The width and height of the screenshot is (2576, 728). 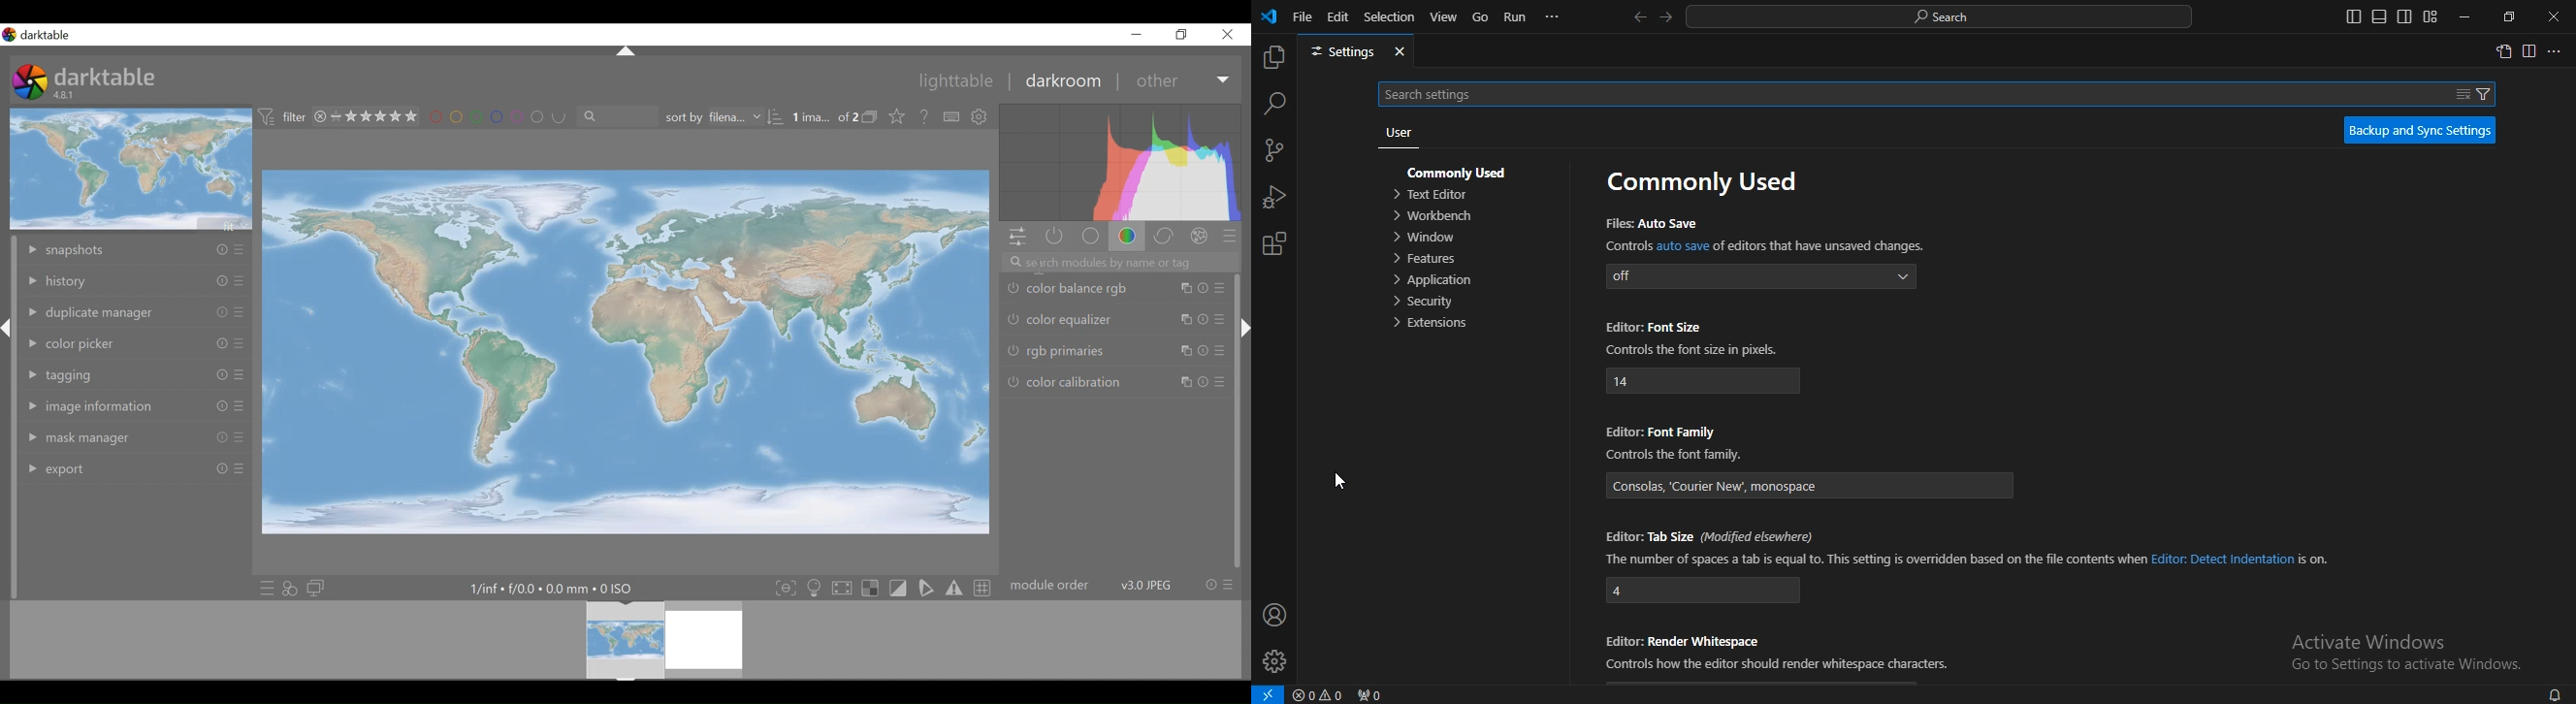 What do you see at coordinates (134, 437) in the screenshot?
I see `mask manager` at bounding box center [134, 437].